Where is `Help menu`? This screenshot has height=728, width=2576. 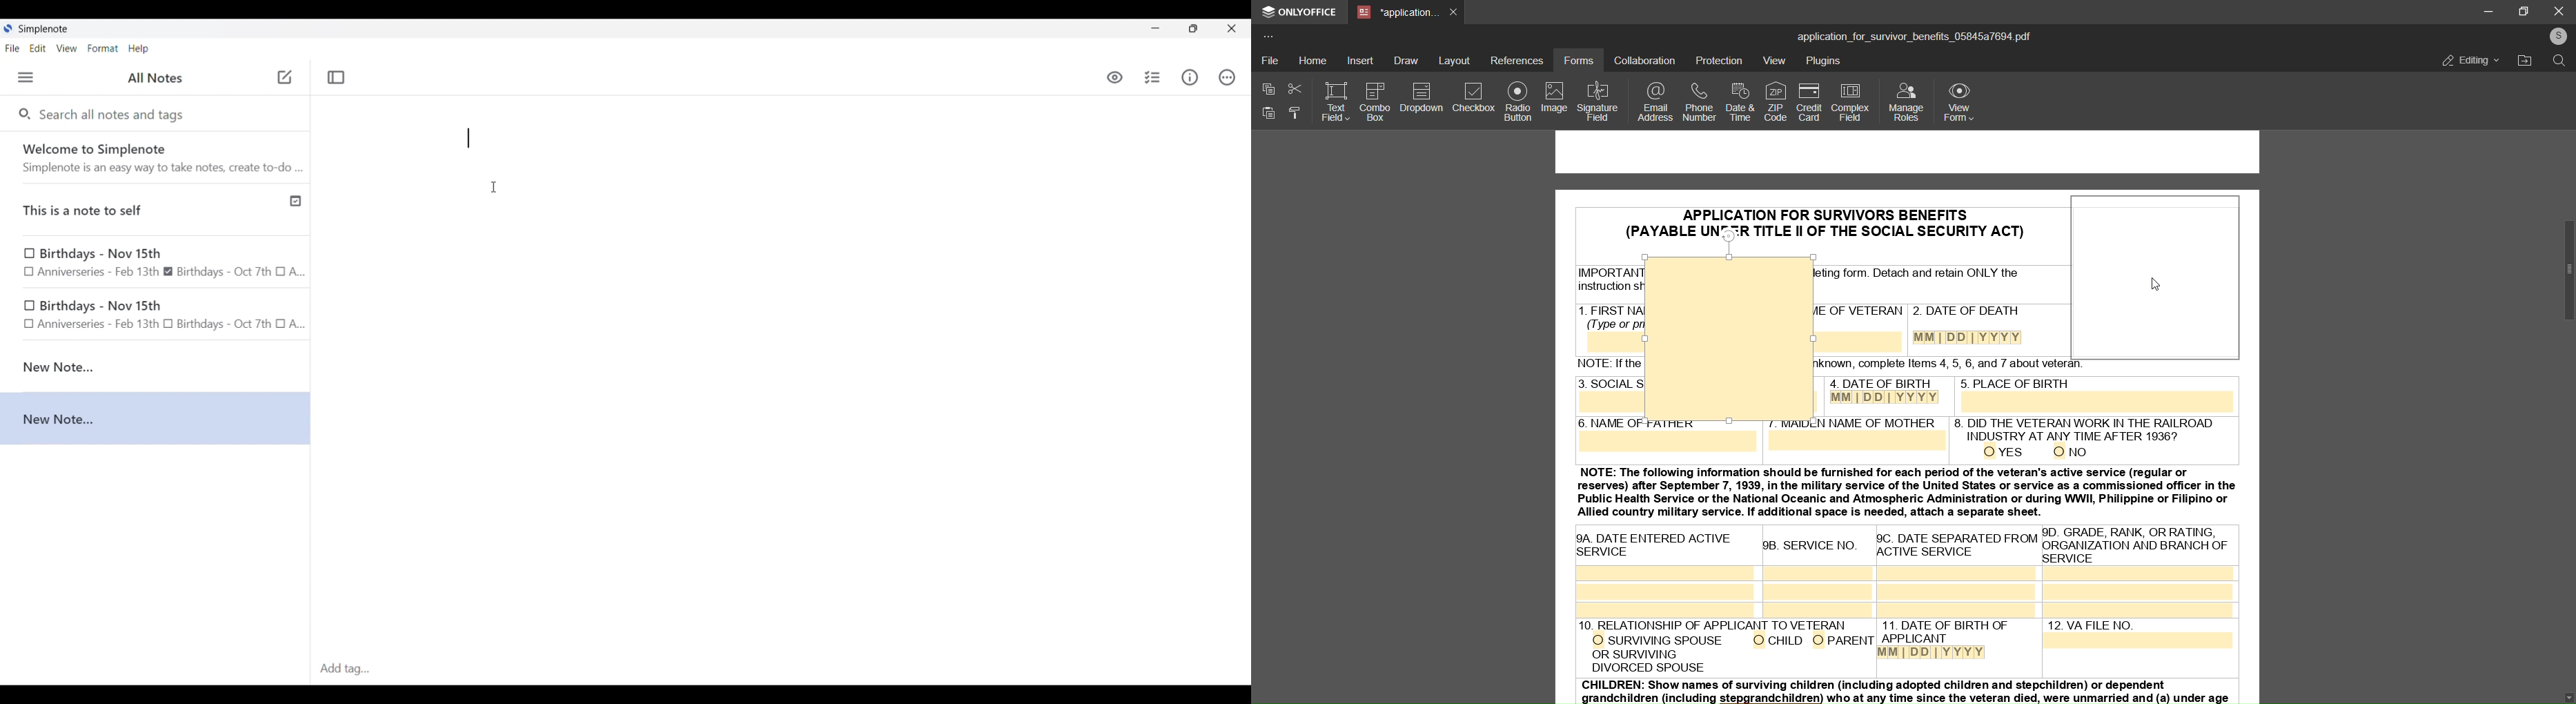 Help menu is located at coordinates (138, 48).